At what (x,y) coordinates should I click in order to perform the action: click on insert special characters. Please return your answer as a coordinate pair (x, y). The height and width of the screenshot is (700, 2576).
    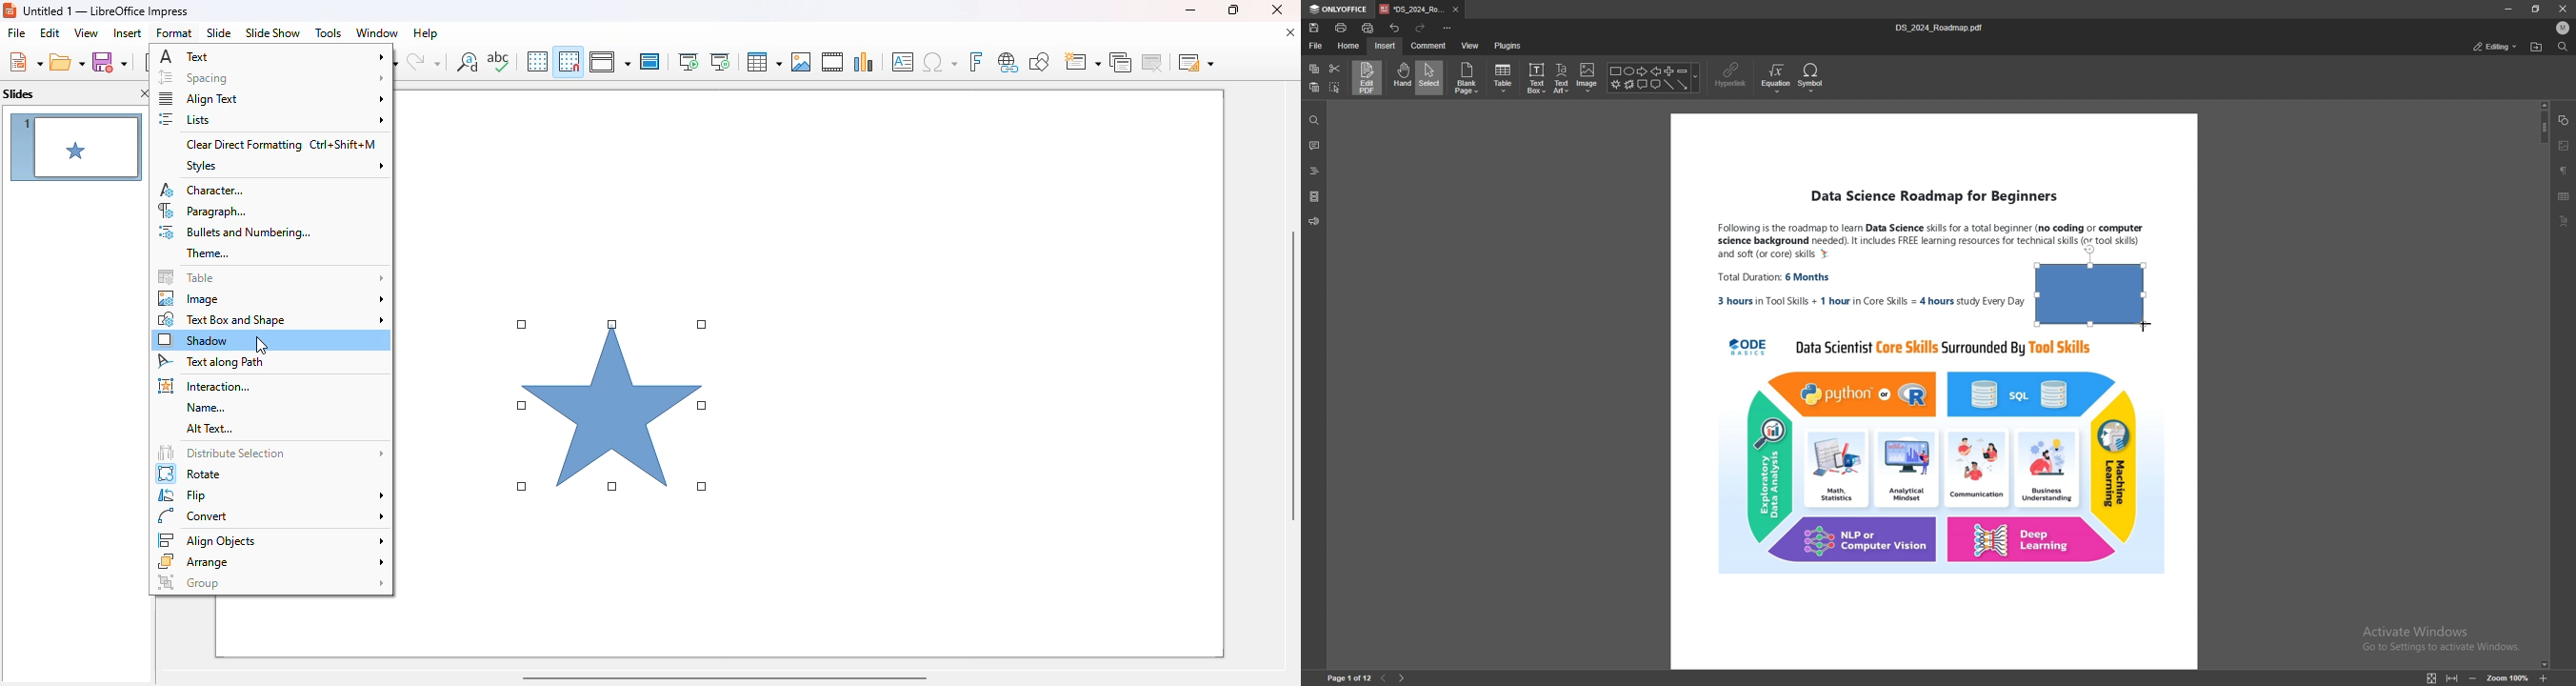
    Looking at the image, I should click on (940, 62).